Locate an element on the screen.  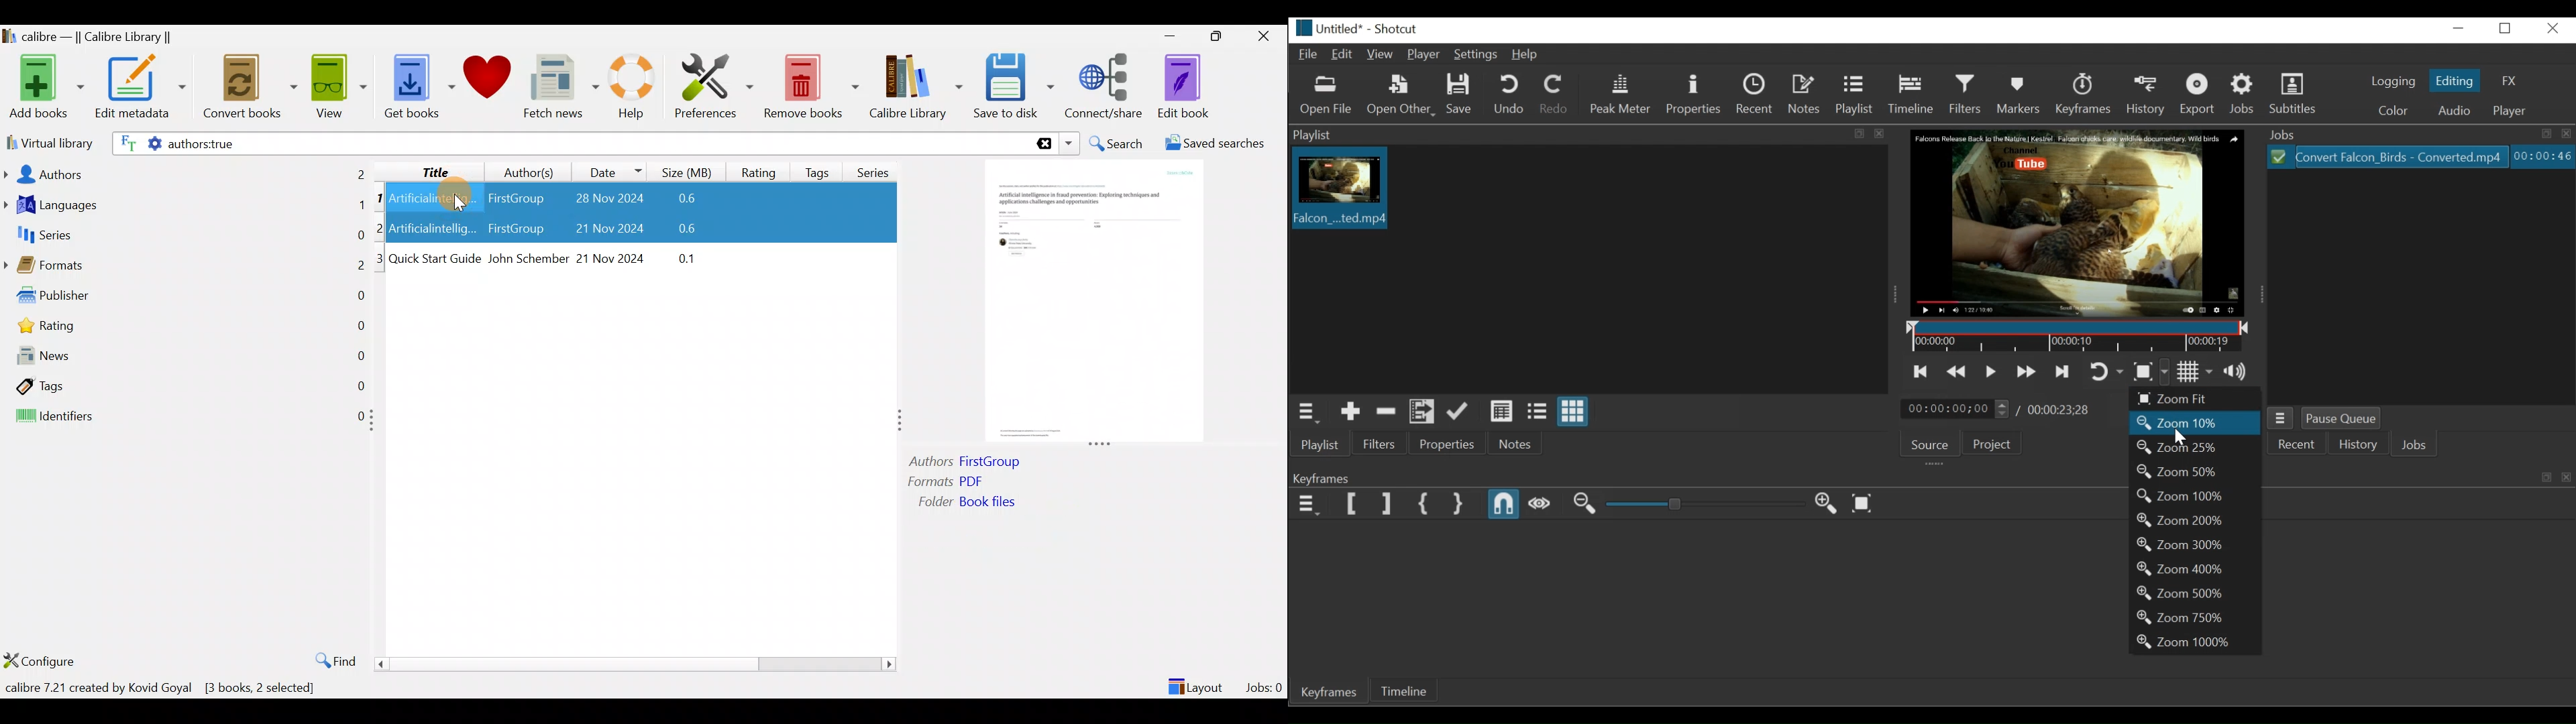
1 is located at coordinates (380, 199).